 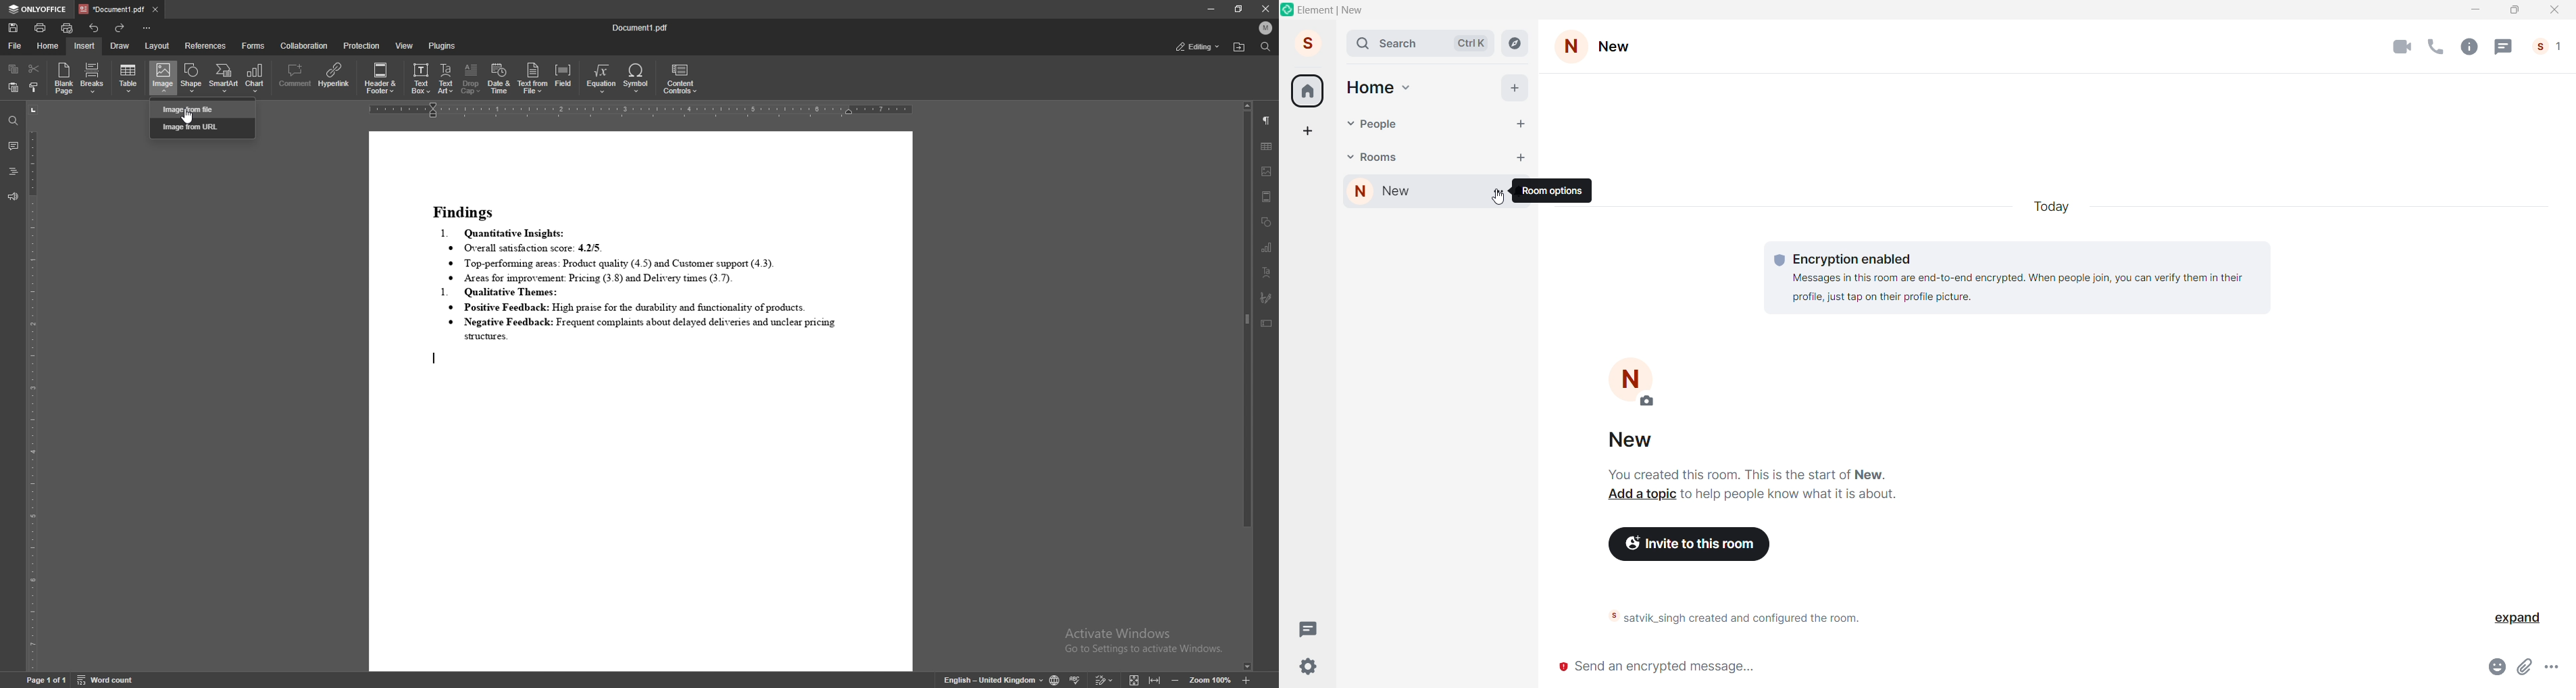 What do you see at coordinates (192, 74) in the screenshot?
I see `shape` at bounding box center [192, 74].